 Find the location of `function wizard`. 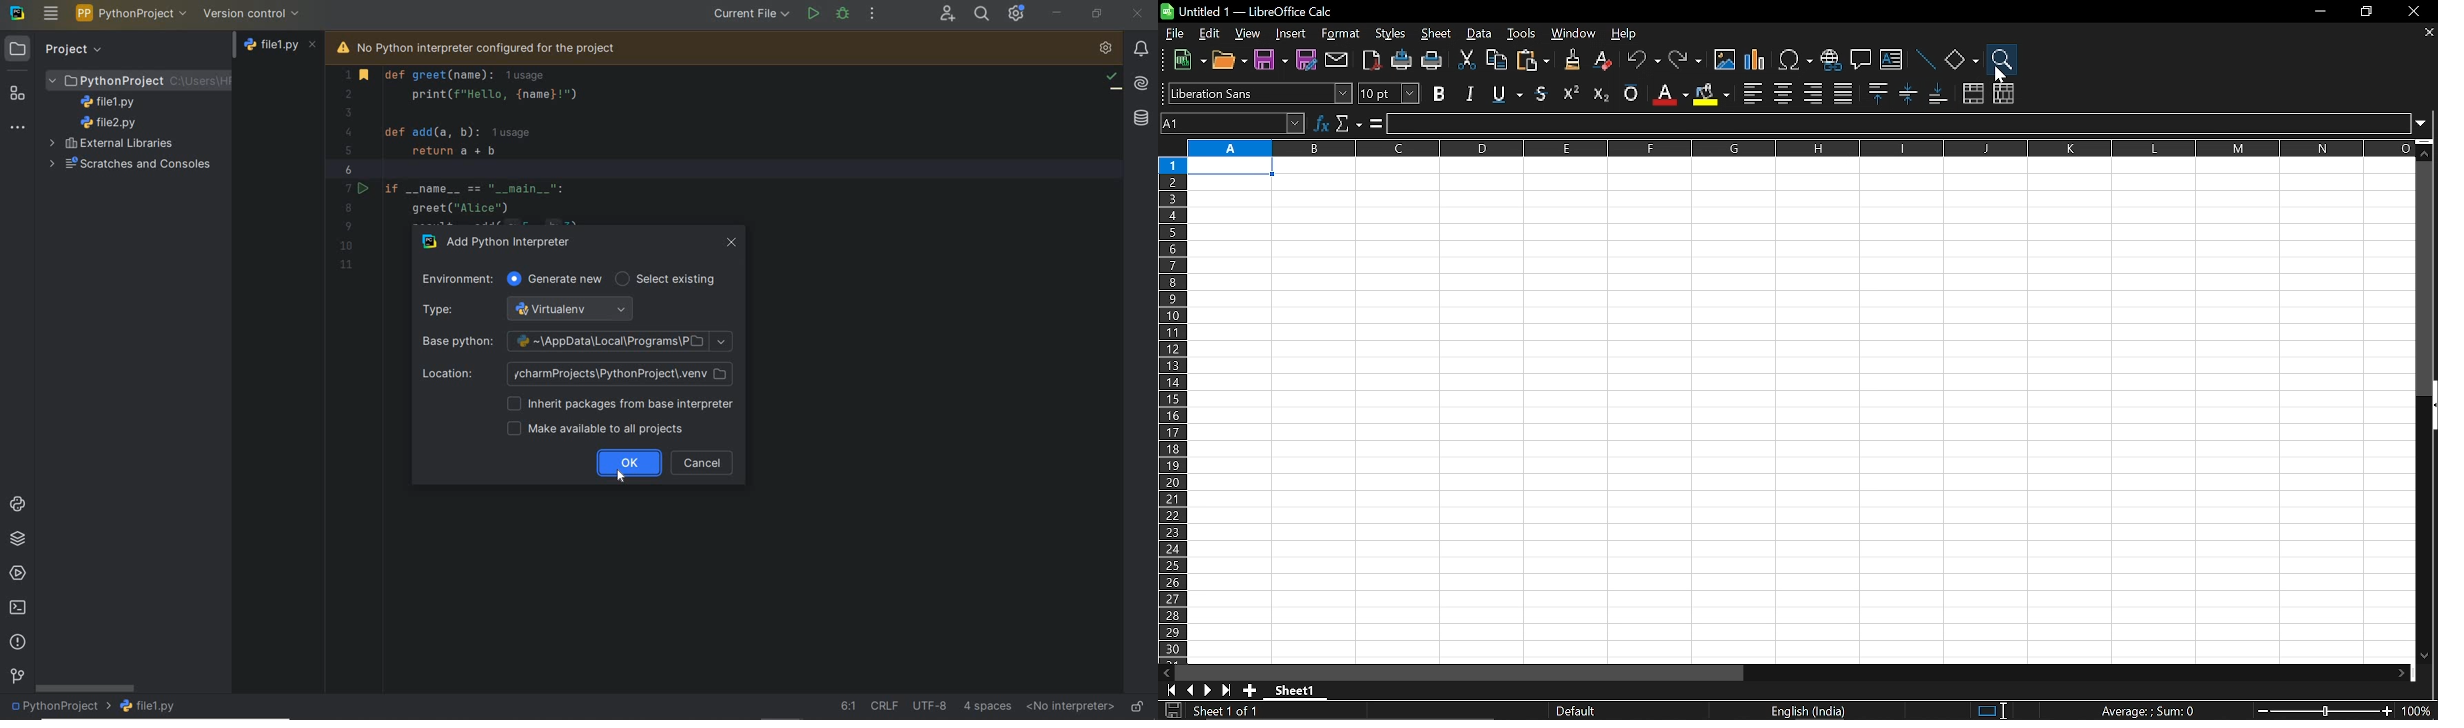

function wizard is located at coordinates (1323, 121).